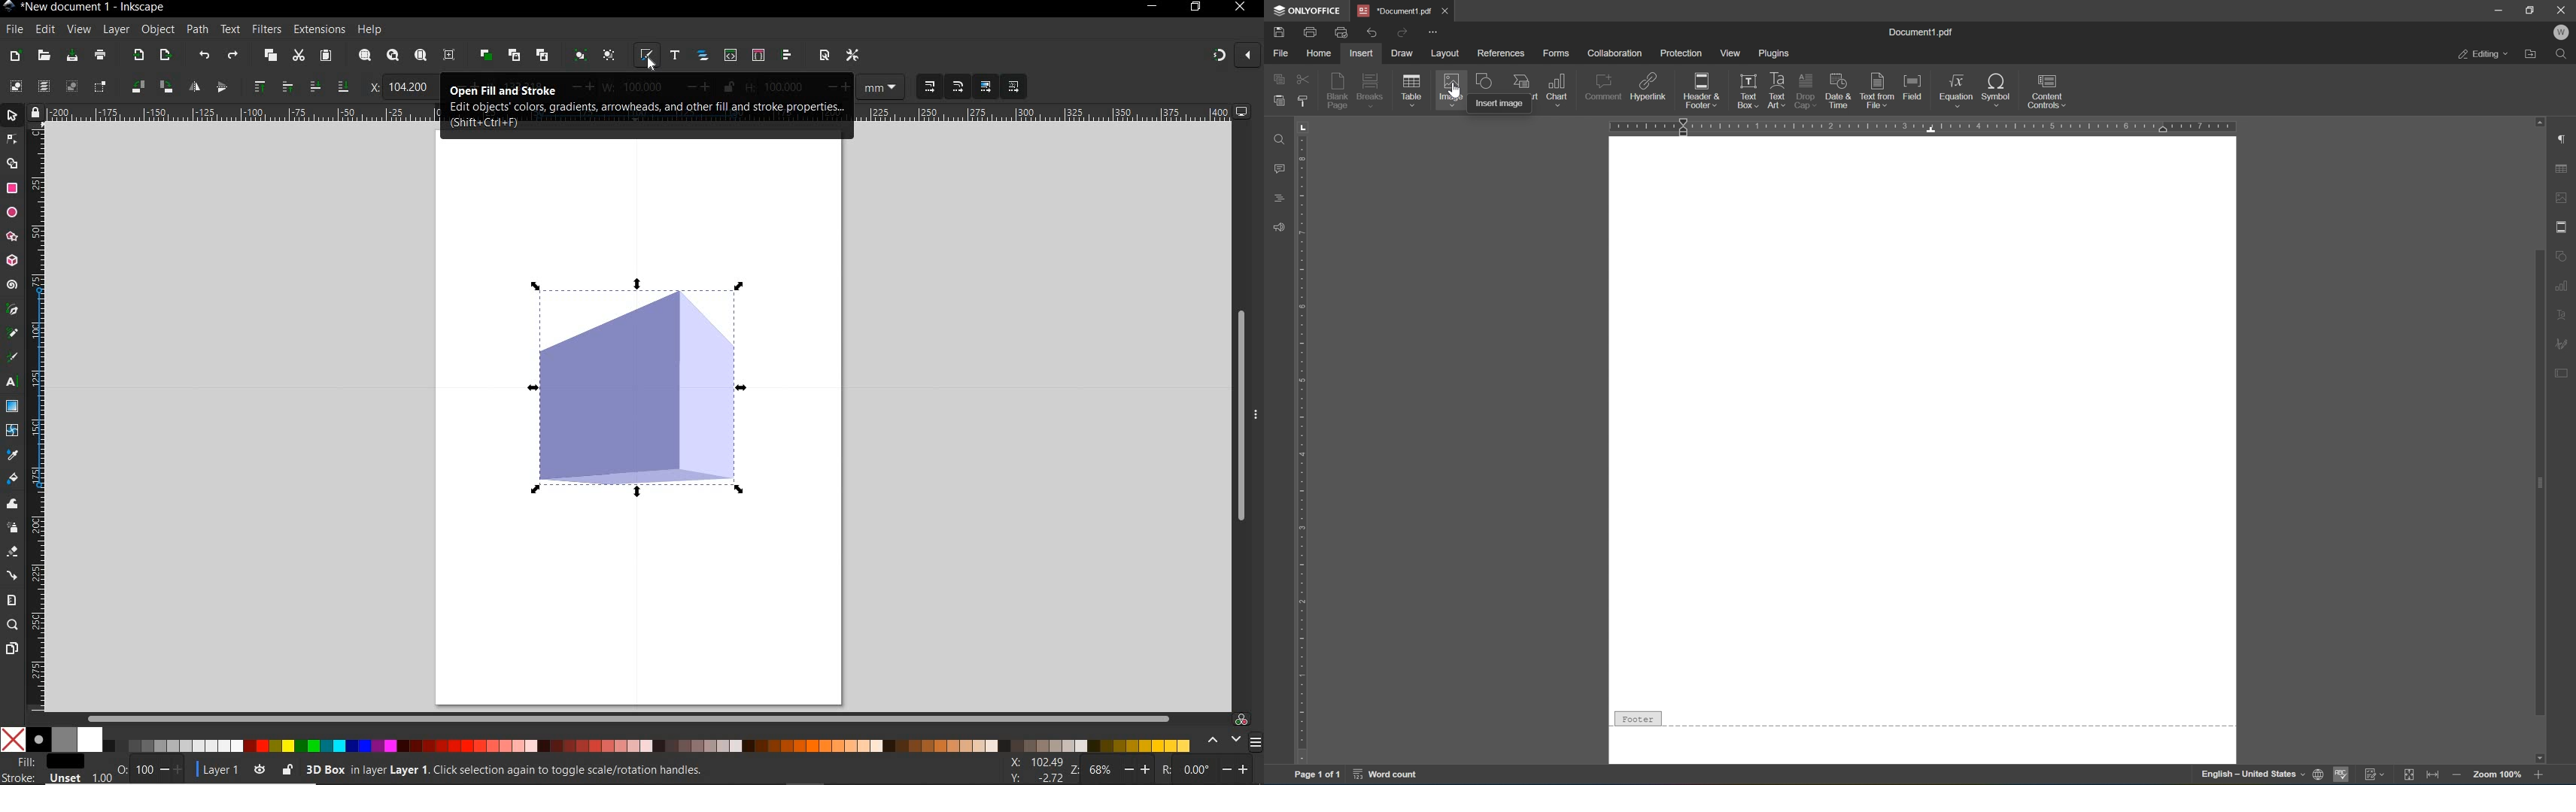 The height and width of the screenshot is (812, 2576). Describe the element at coordinates (12, 358) in the screenshot. I see `CALLIGRAPHY TOOL` at that location.